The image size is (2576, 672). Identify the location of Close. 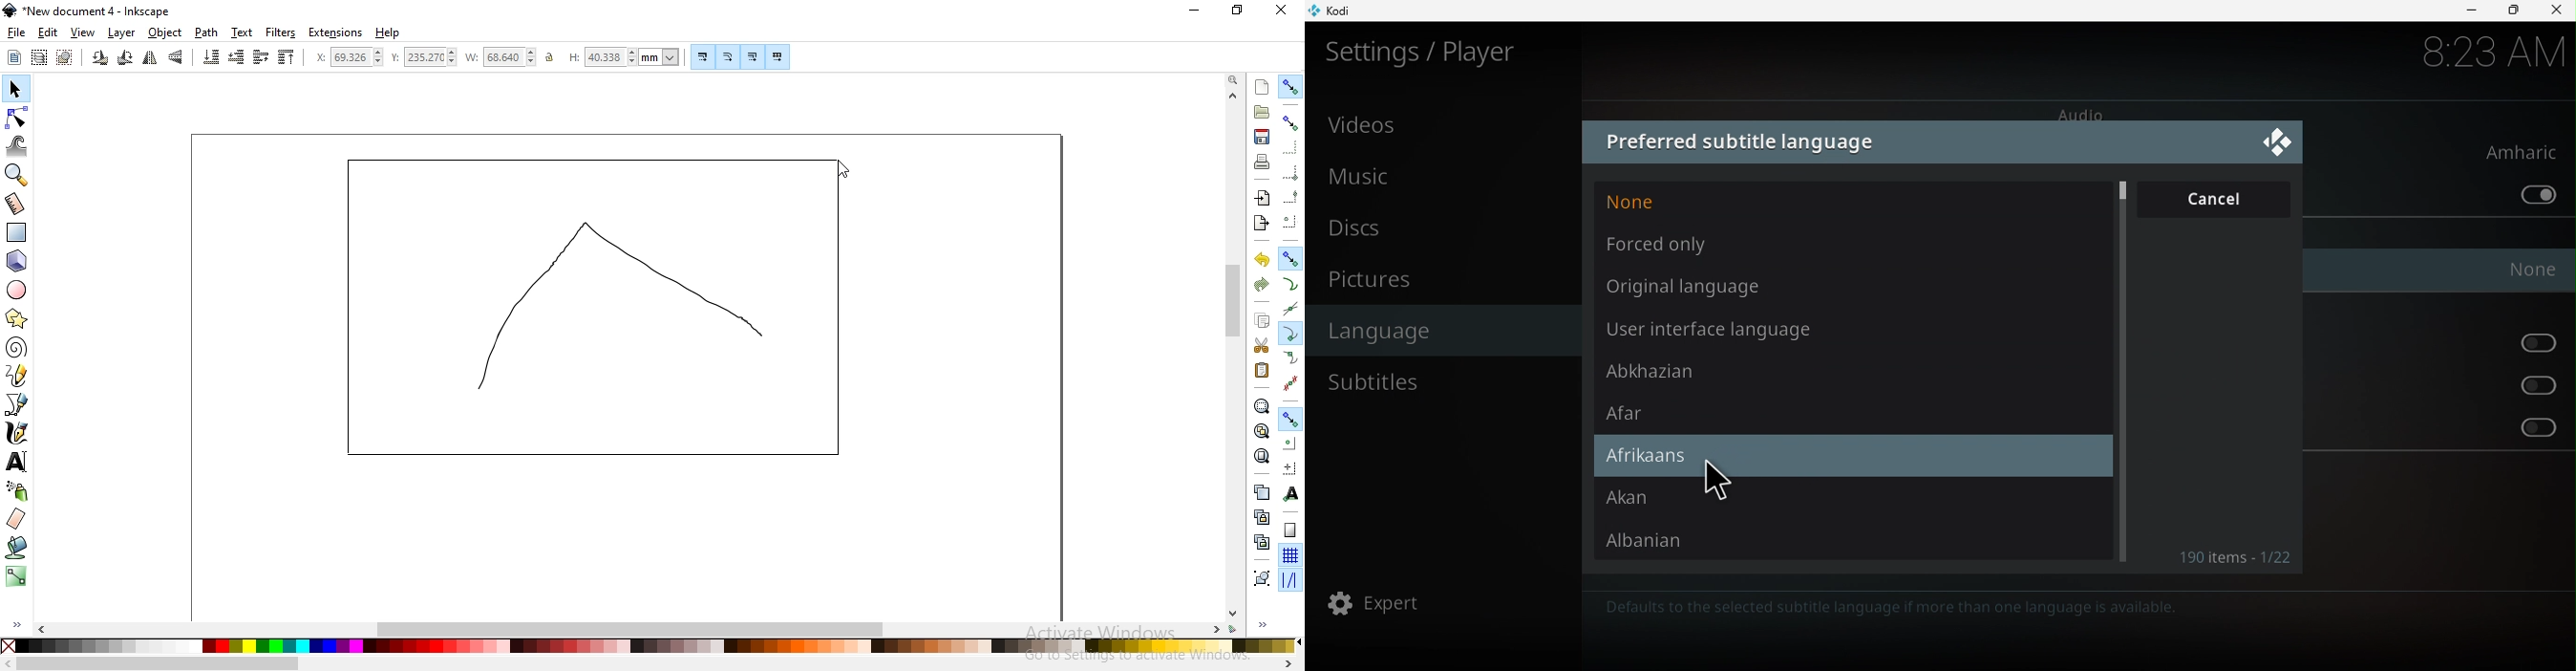
(2556, 10).